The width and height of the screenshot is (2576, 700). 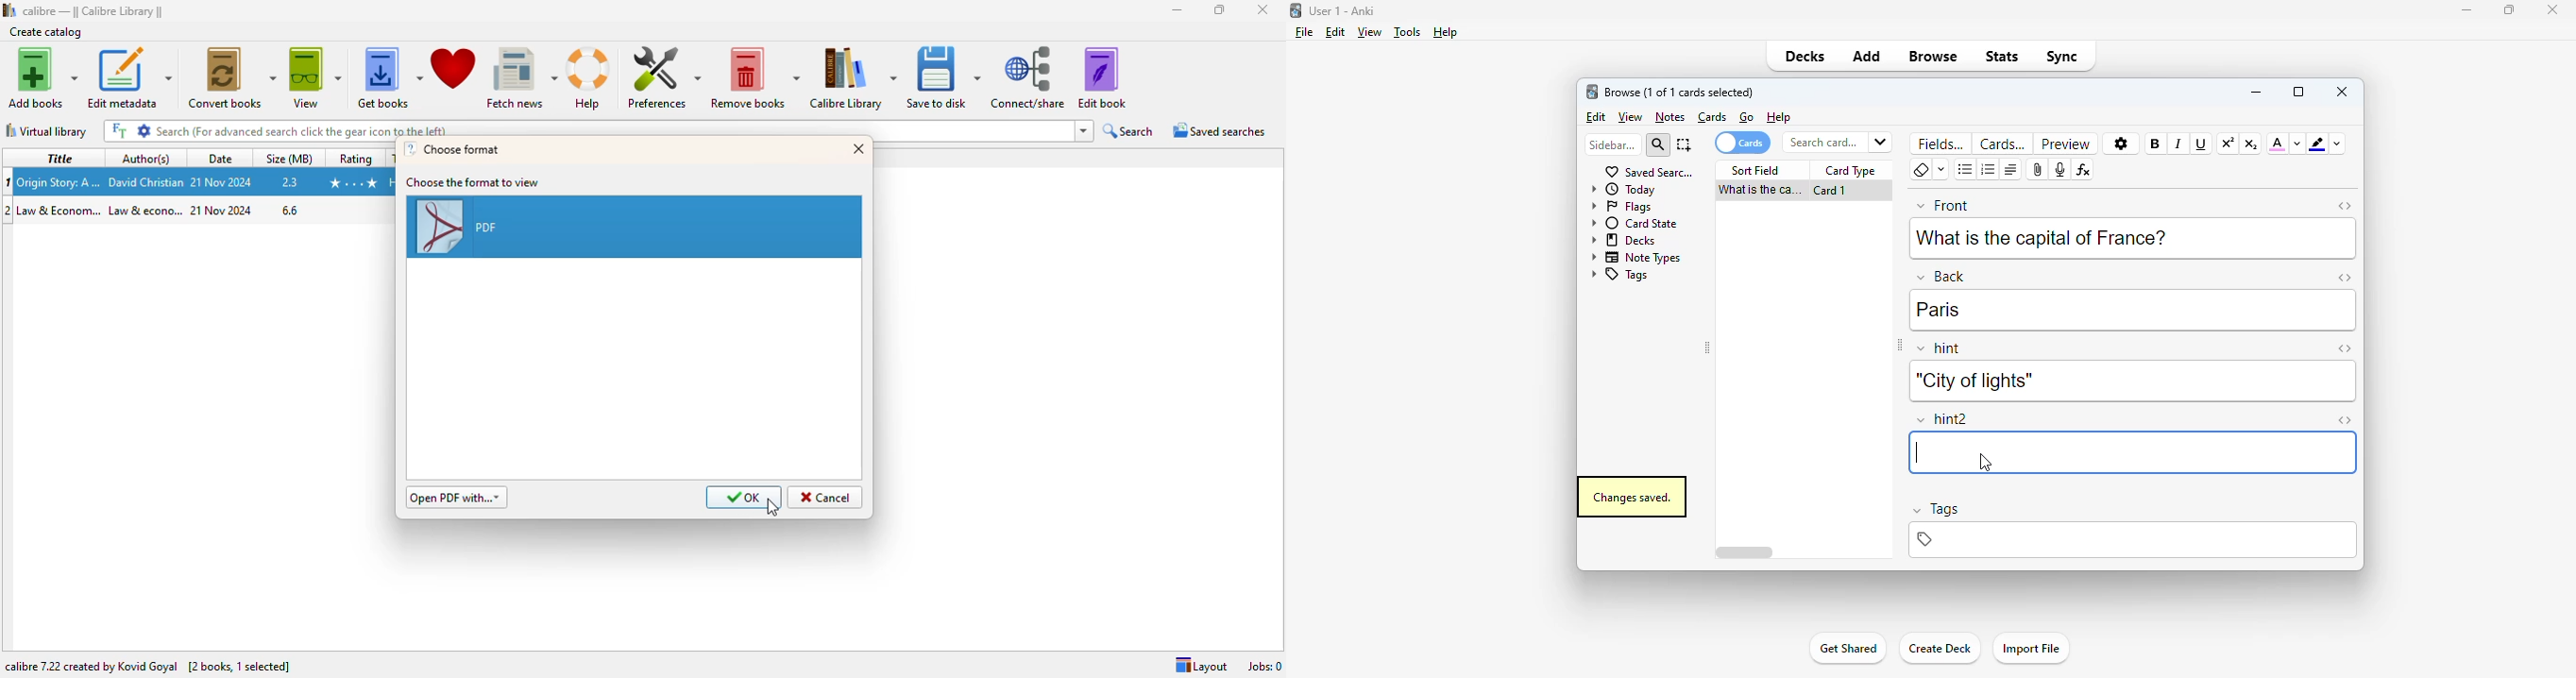 What do you see at coordinates (1625, 239) in the screenshot?
I see `decks` at bounding box center [1625, 239].